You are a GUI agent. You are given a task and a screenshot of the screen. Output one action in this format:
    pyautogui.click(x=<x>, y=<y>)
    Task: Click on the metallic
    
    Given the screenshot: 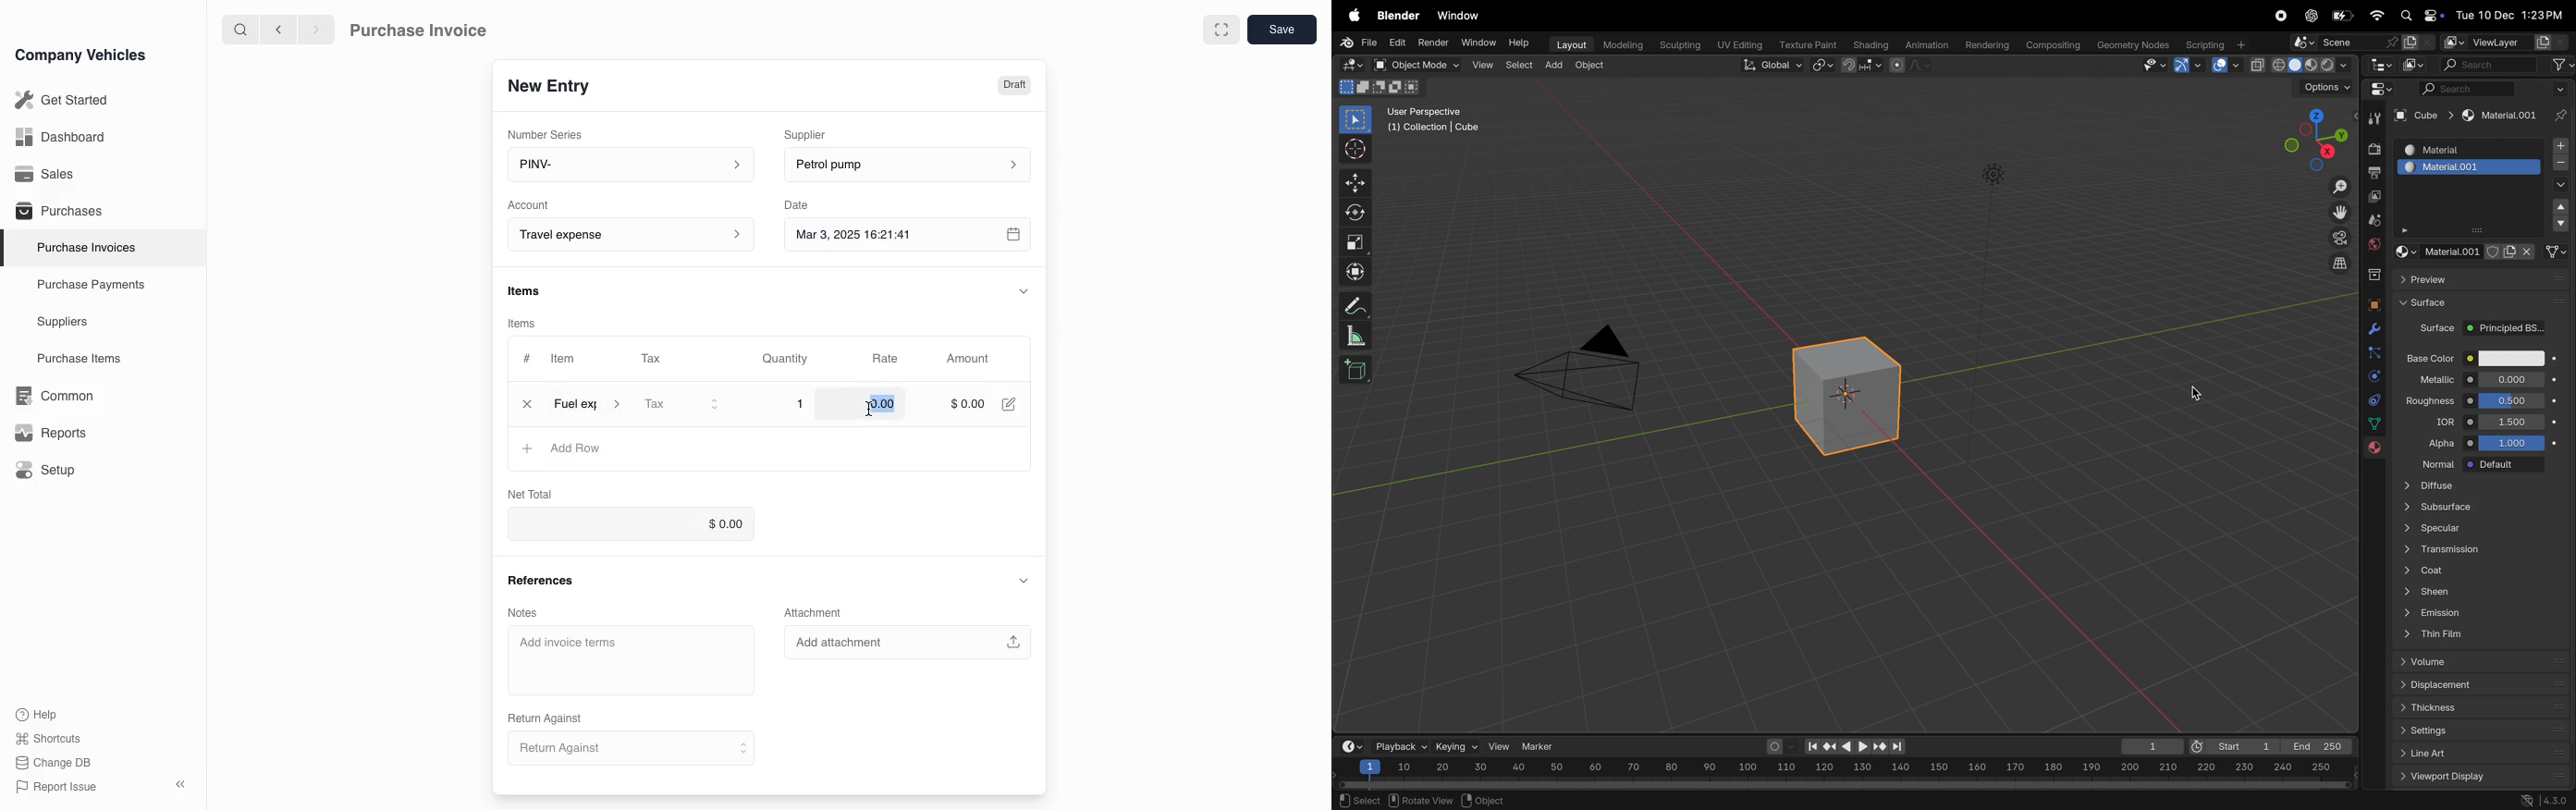 What is the action you would take?
    pyautogui.click(x=2429, y=378)
    